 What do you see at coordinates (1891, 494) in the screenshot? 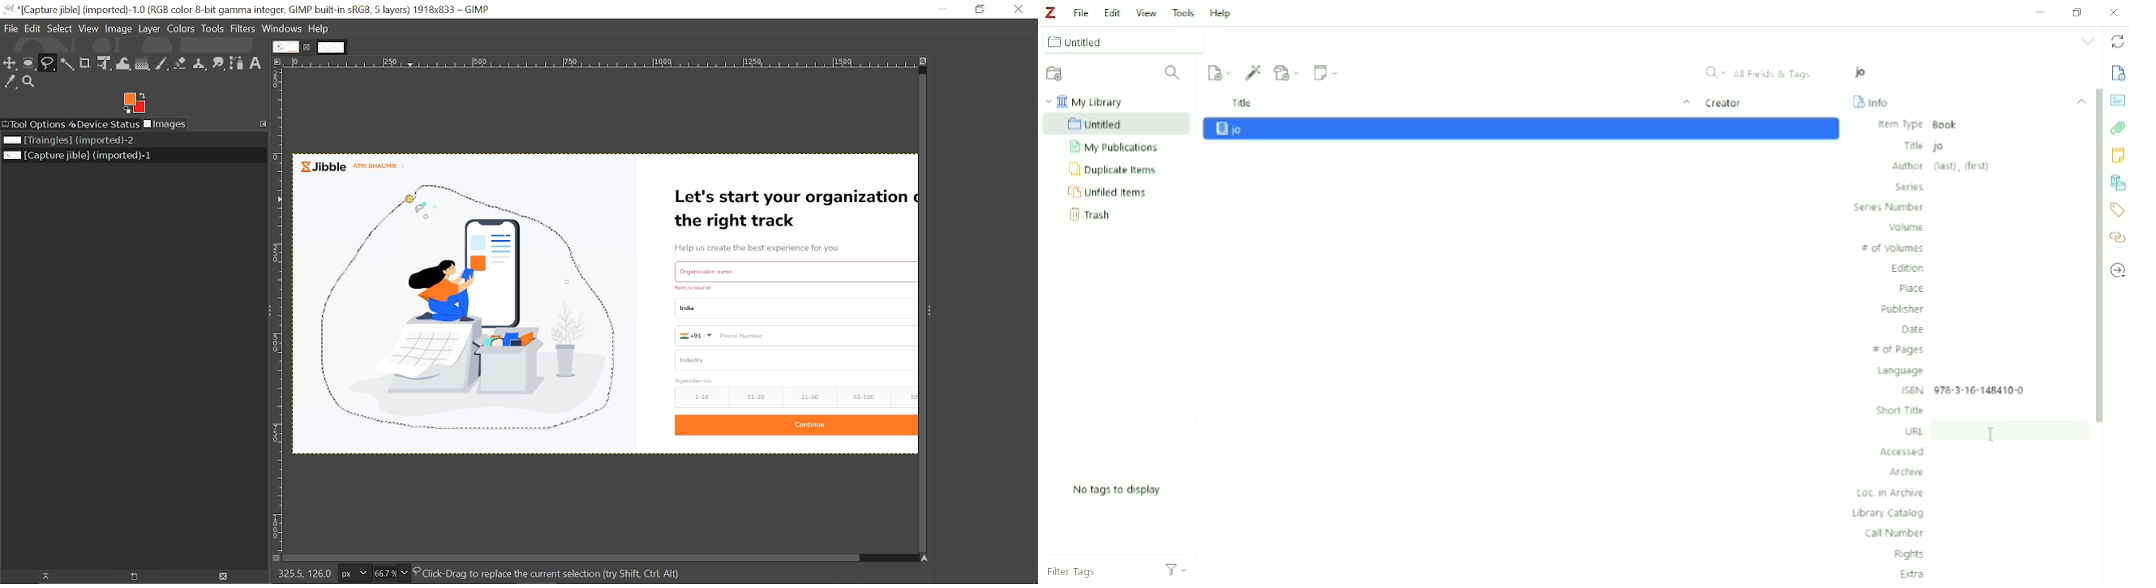
I see `Loc. in Archive` at bounding box center [1891, 494].